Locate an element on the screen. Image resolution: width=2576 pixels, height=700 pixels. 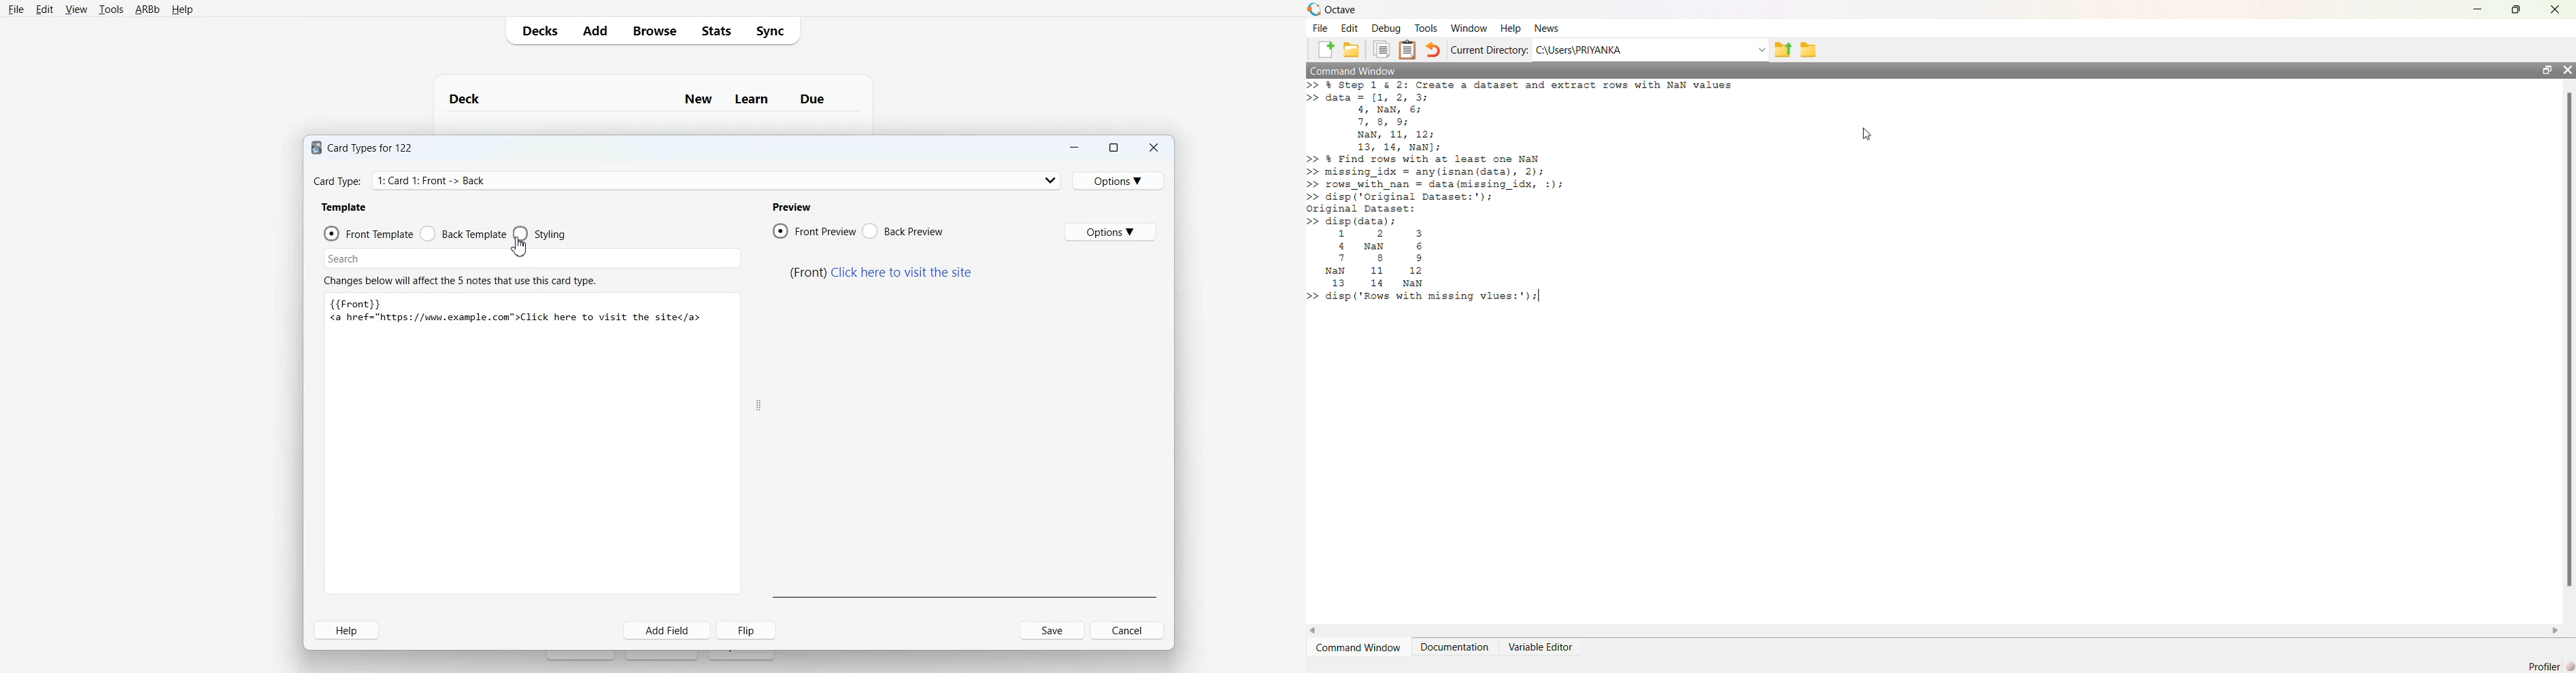
text 5 is located at coordinates (882, 272).